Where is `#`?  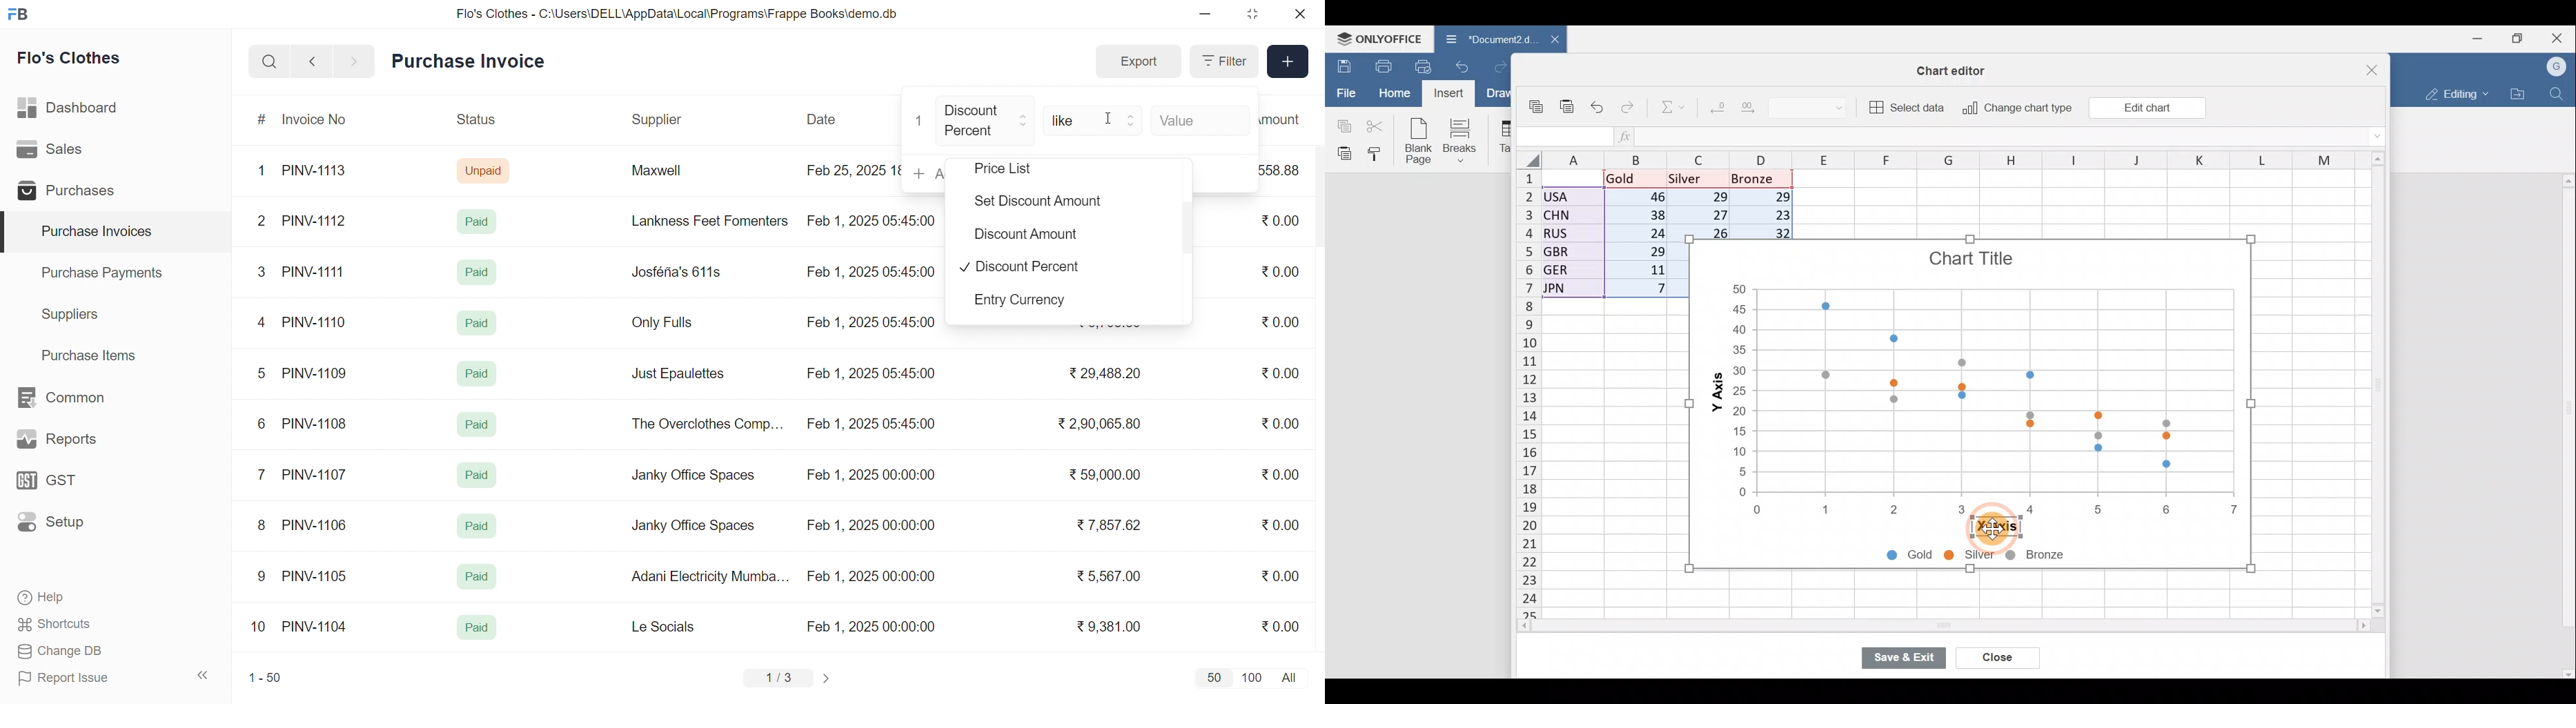 # is located at coordinates (262, 121).